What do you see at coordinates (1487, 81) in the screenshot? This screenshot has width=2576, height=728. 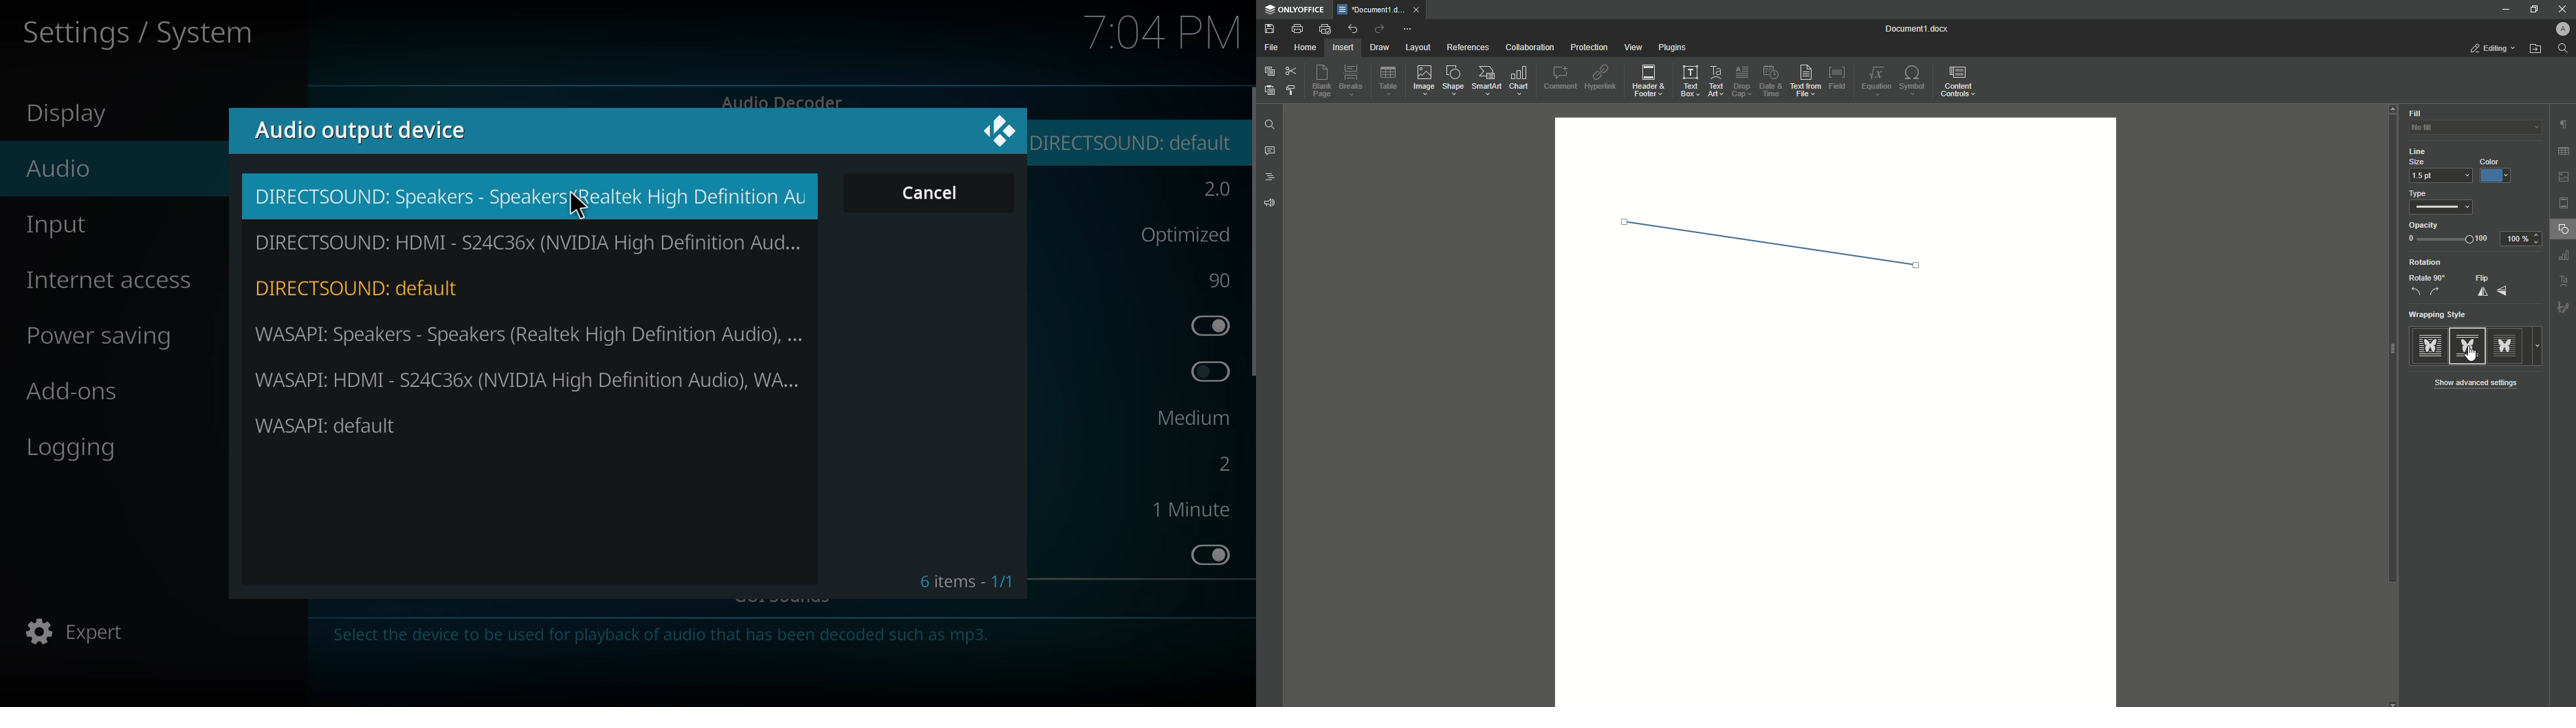 I see `SmartArt` at bounding box center [1487, 81].